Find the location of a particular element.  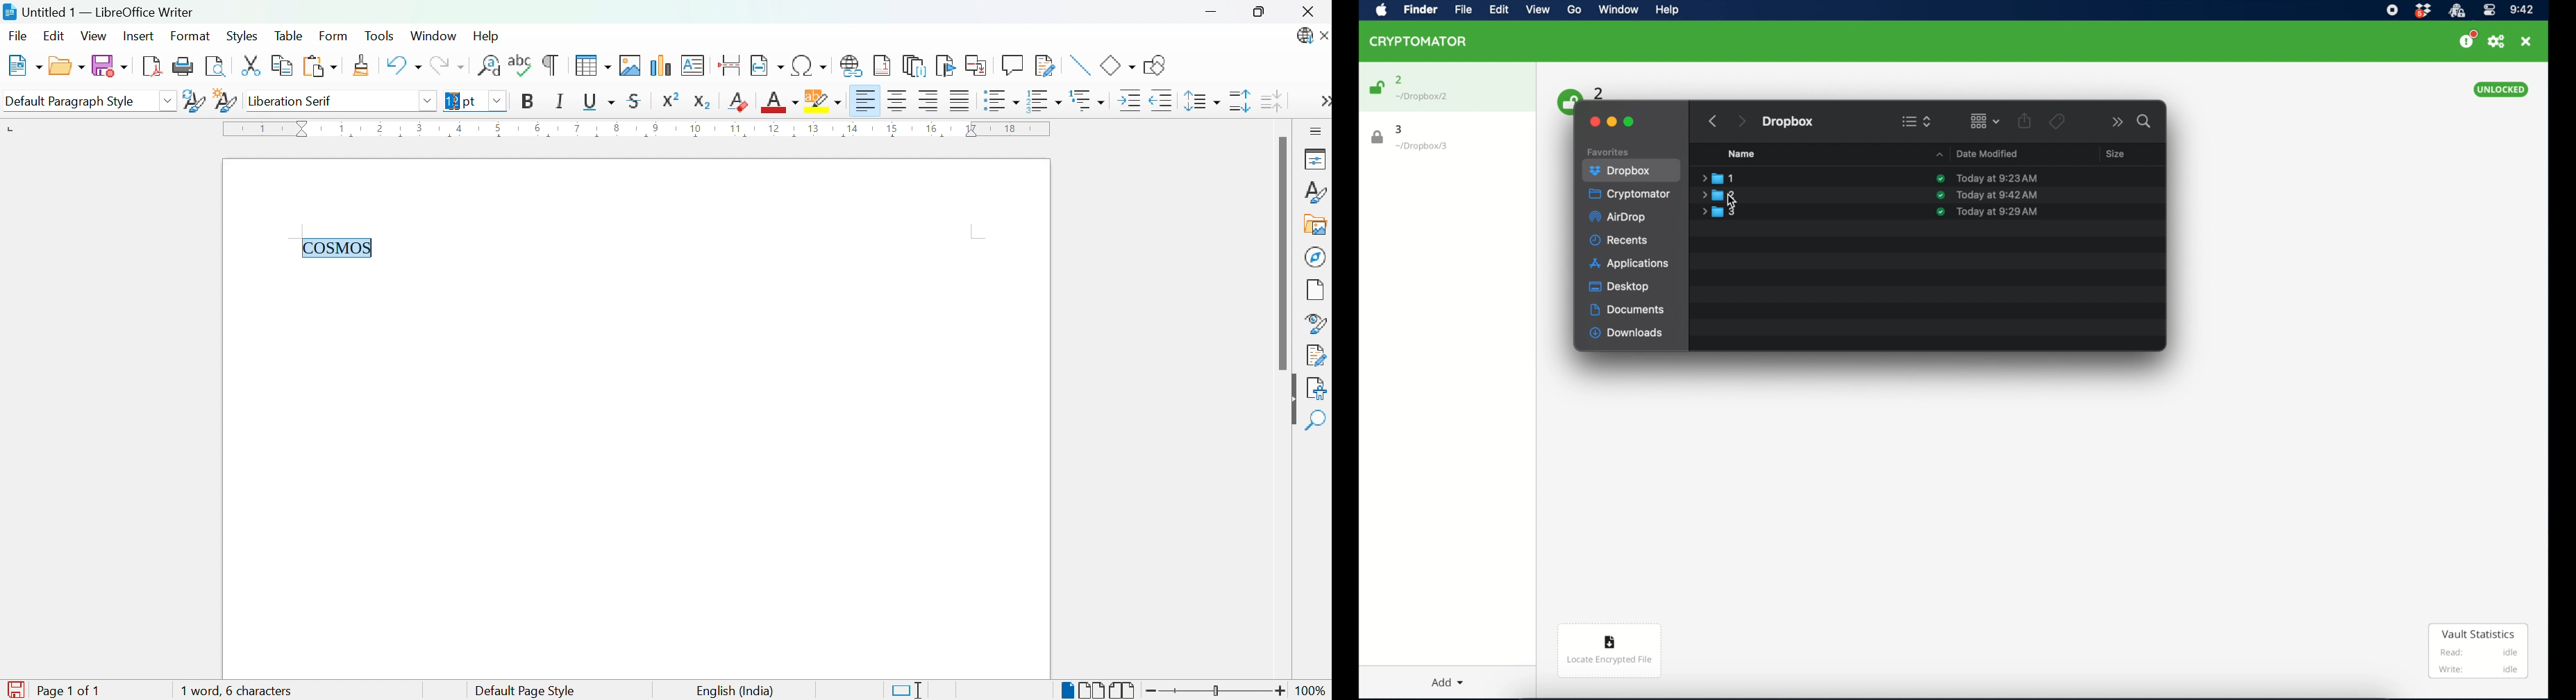

Close is located at coordinates (1311, 10).